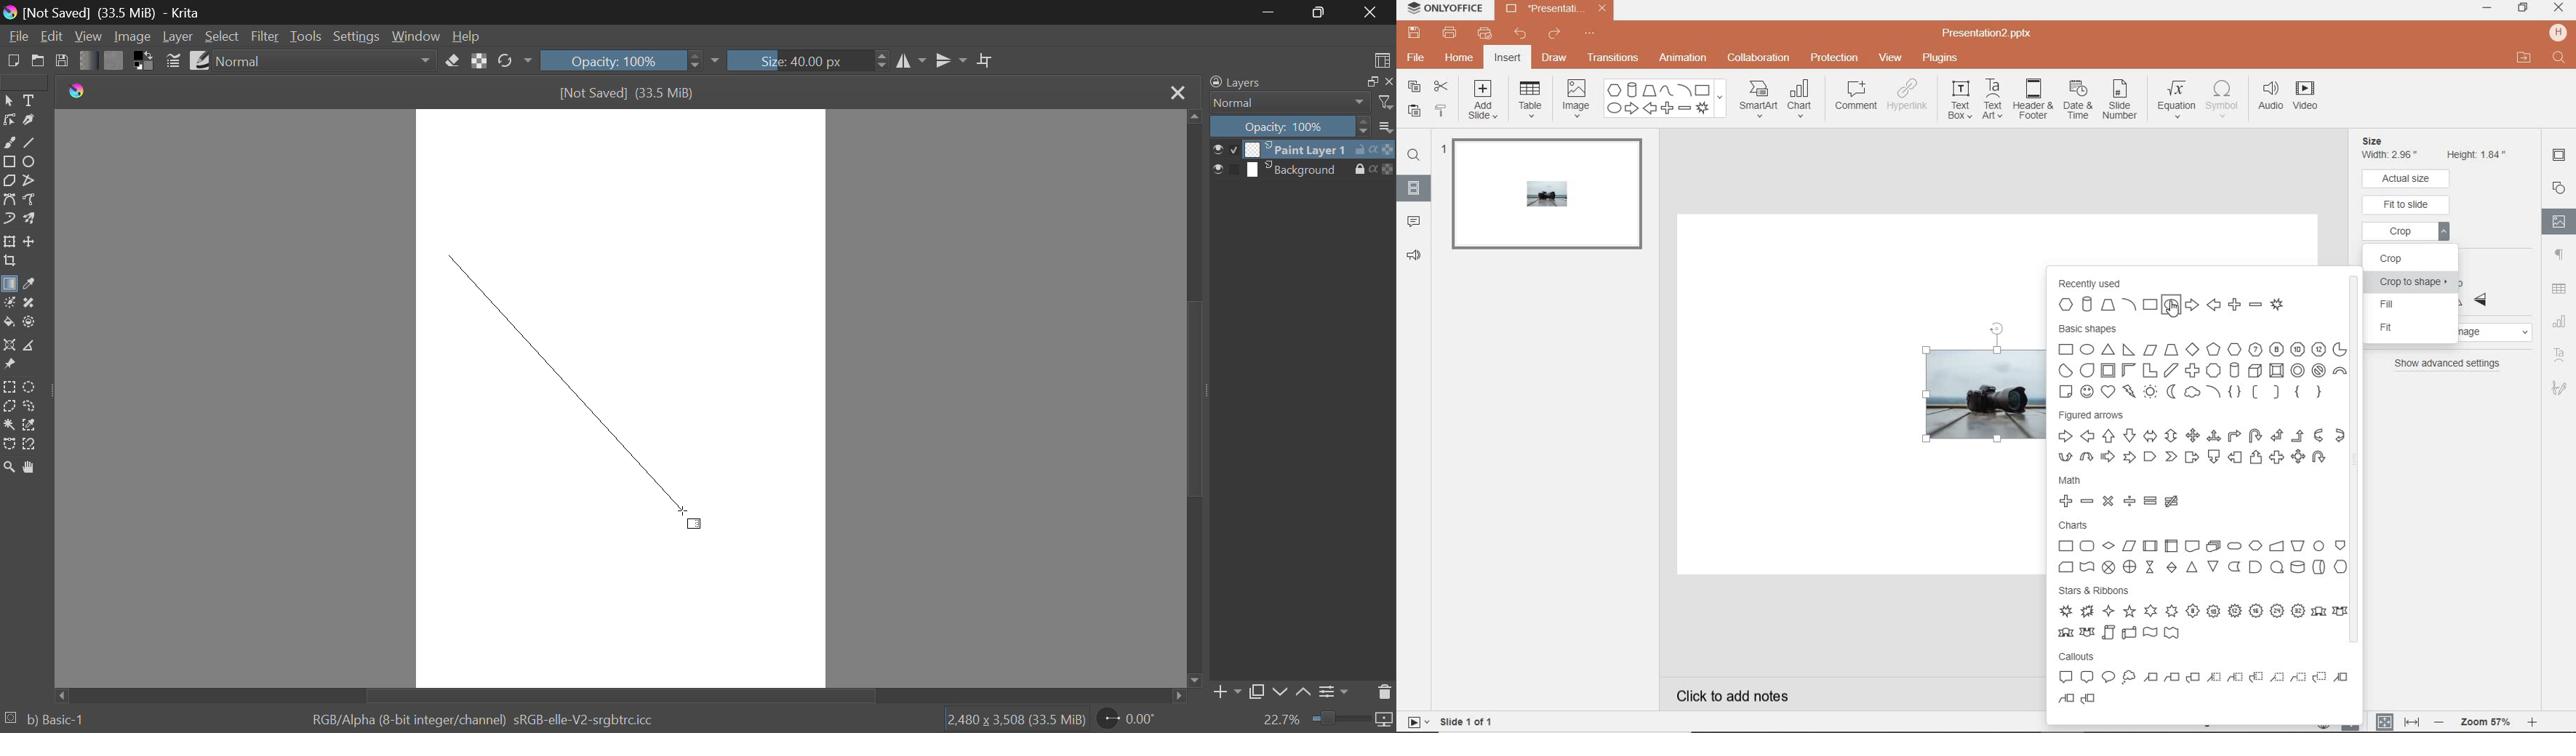 The image size is (2576, 756). I want to click on Freehand, so click(9, 141).